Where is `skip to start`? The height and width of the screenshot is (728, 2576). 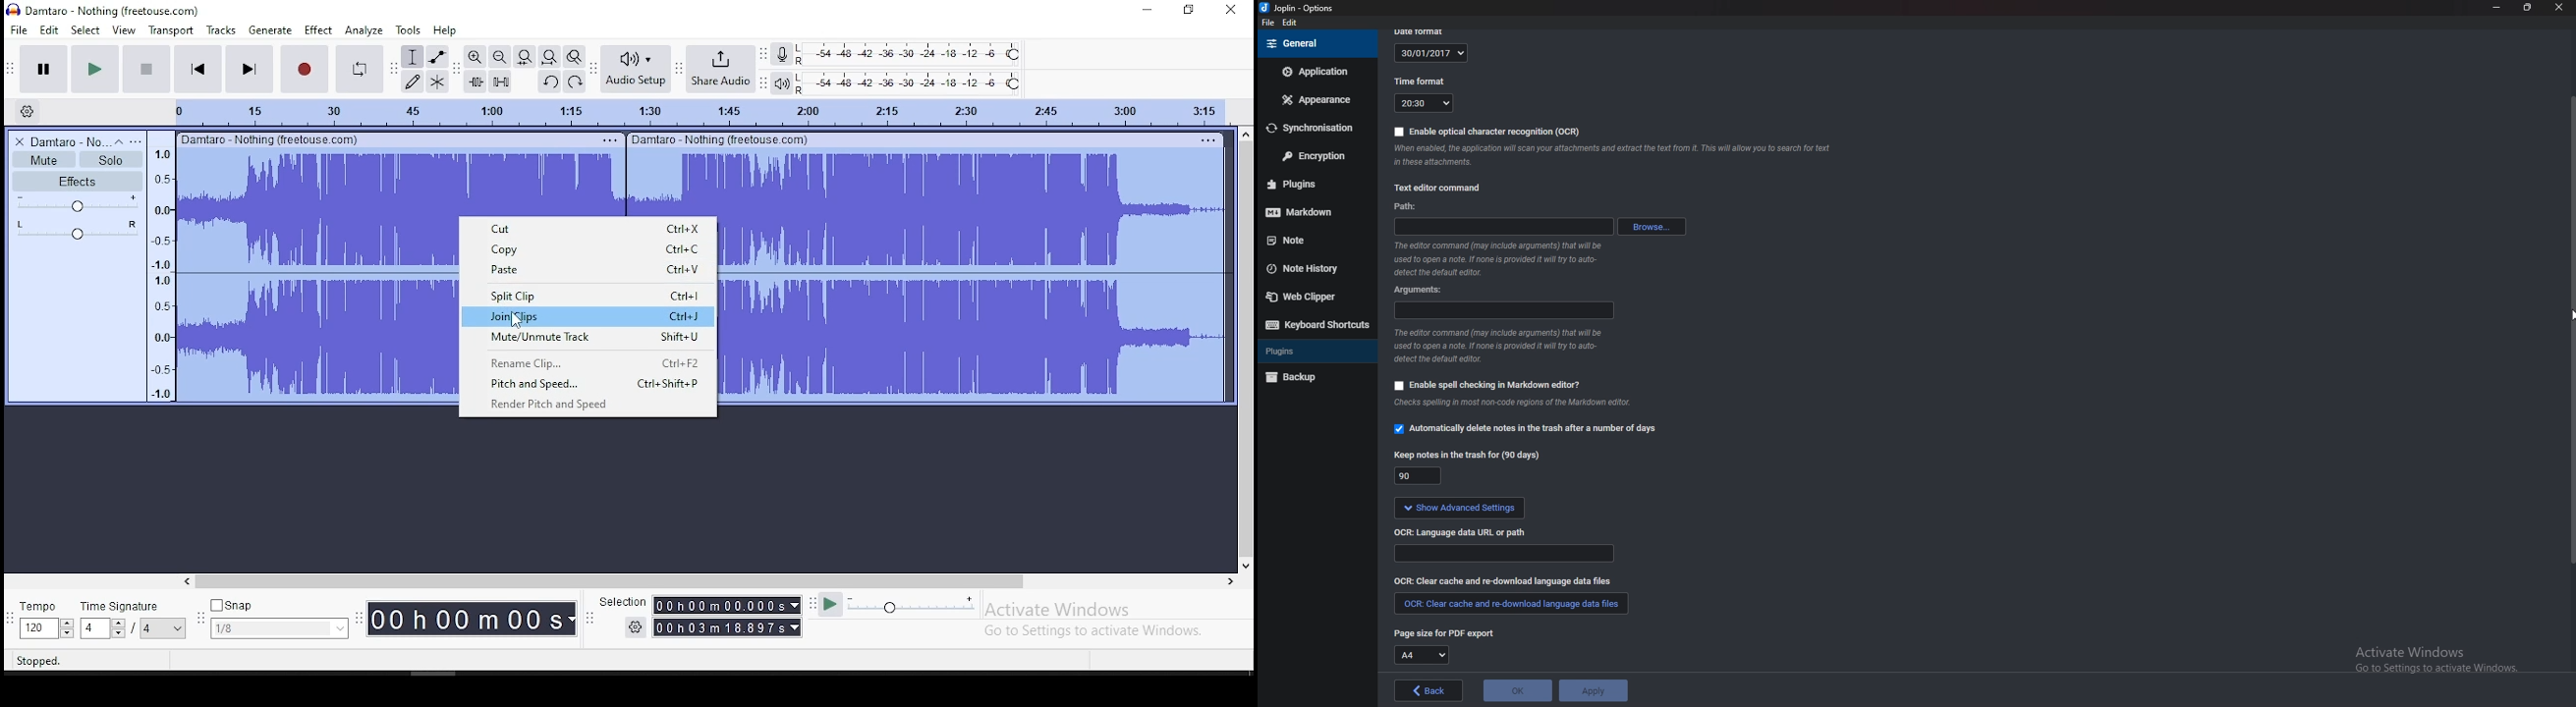 skip to start is located at coordinates (197, 68).